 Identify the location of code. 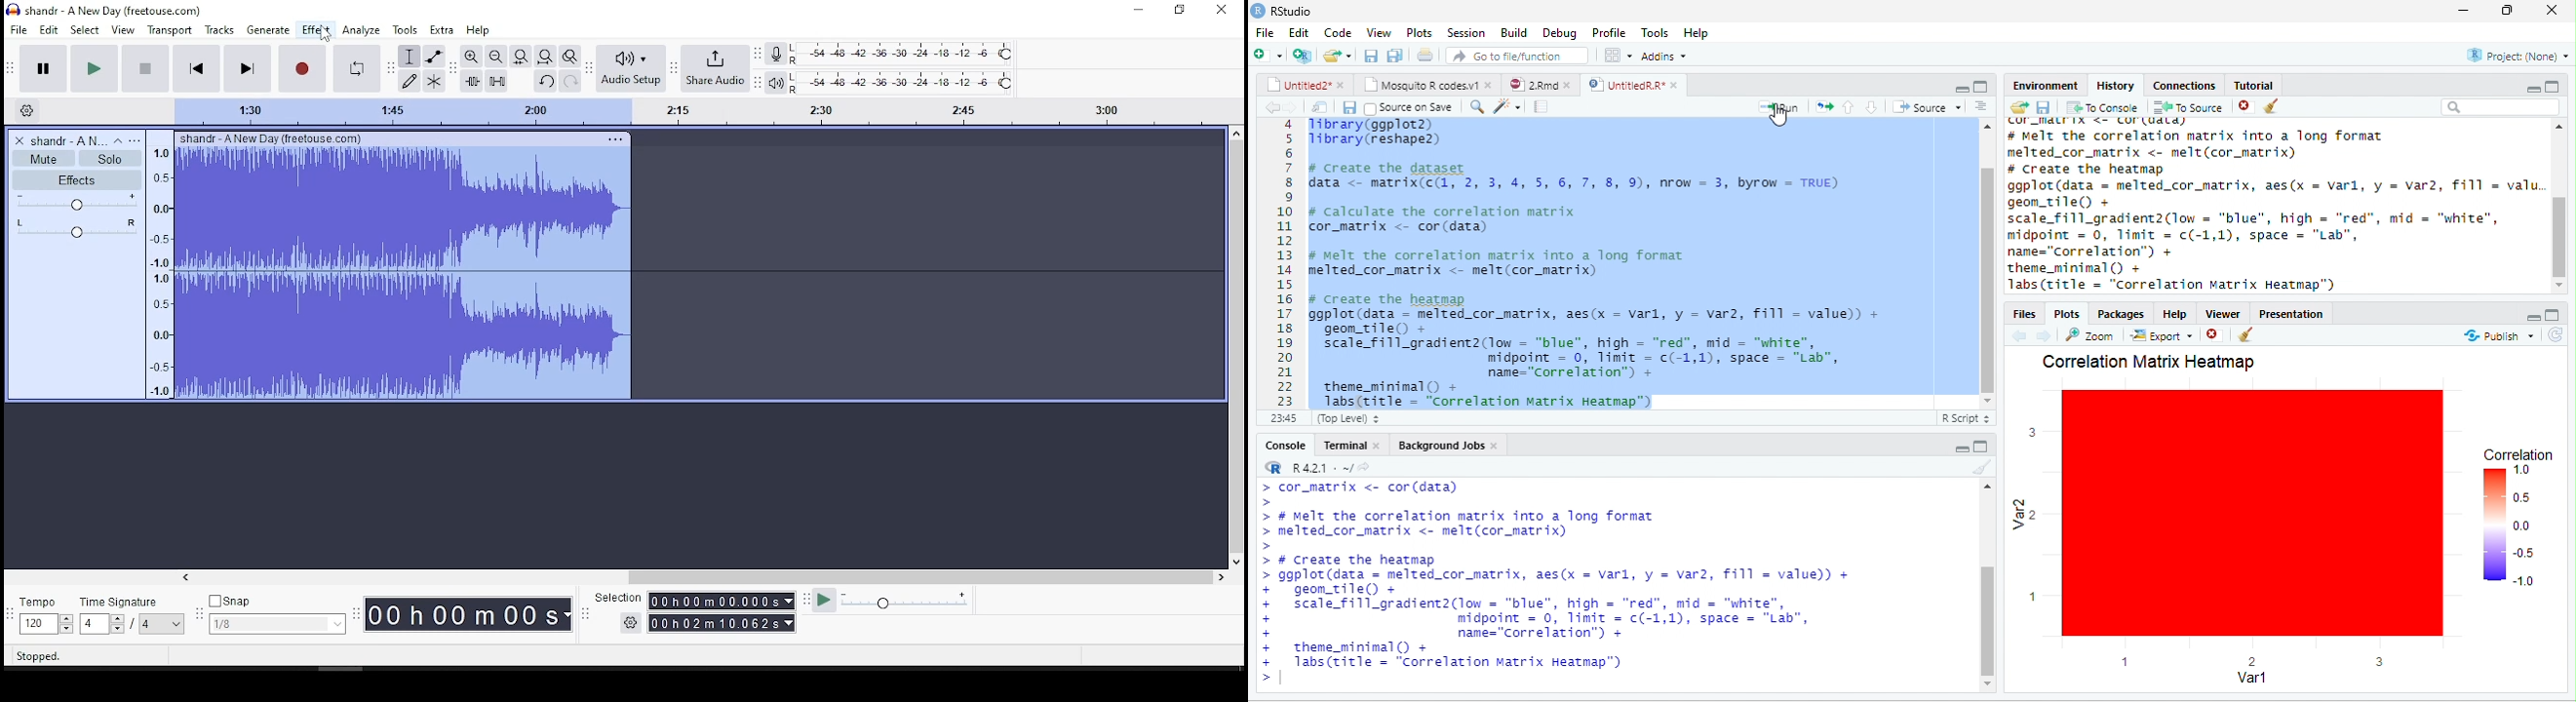
(1337, 33).